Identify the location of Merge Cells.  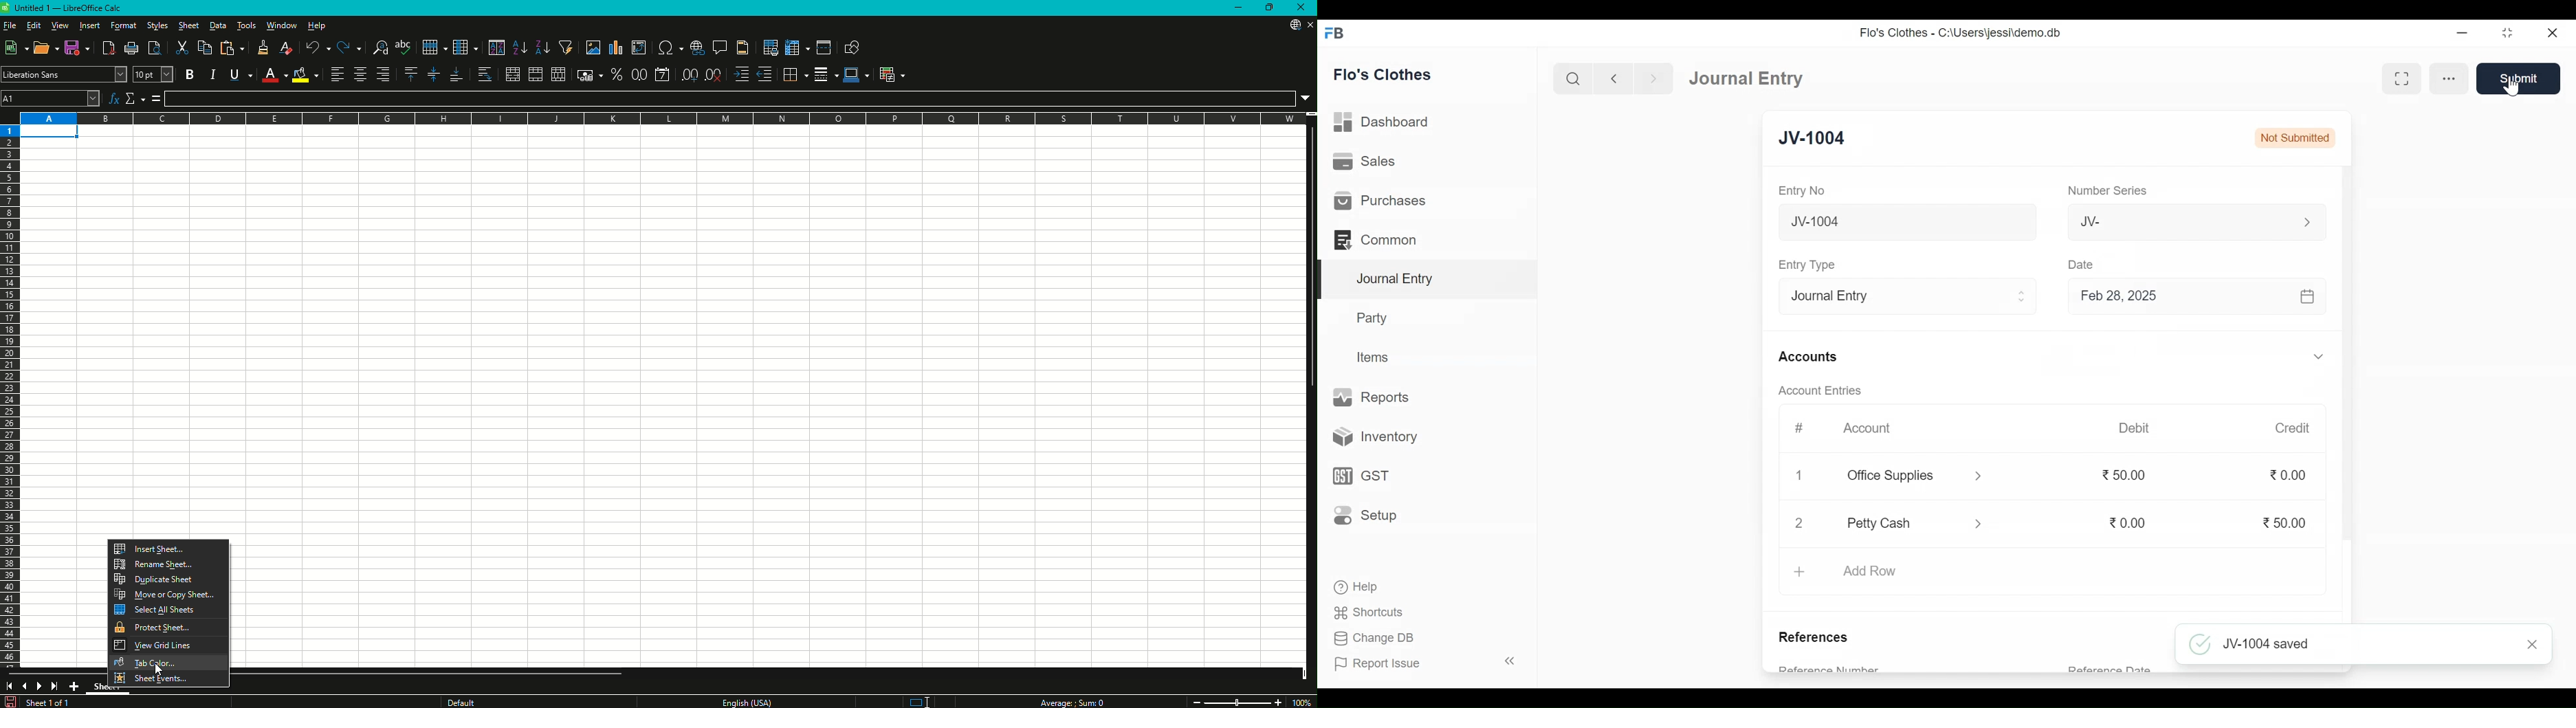
(536, 74).